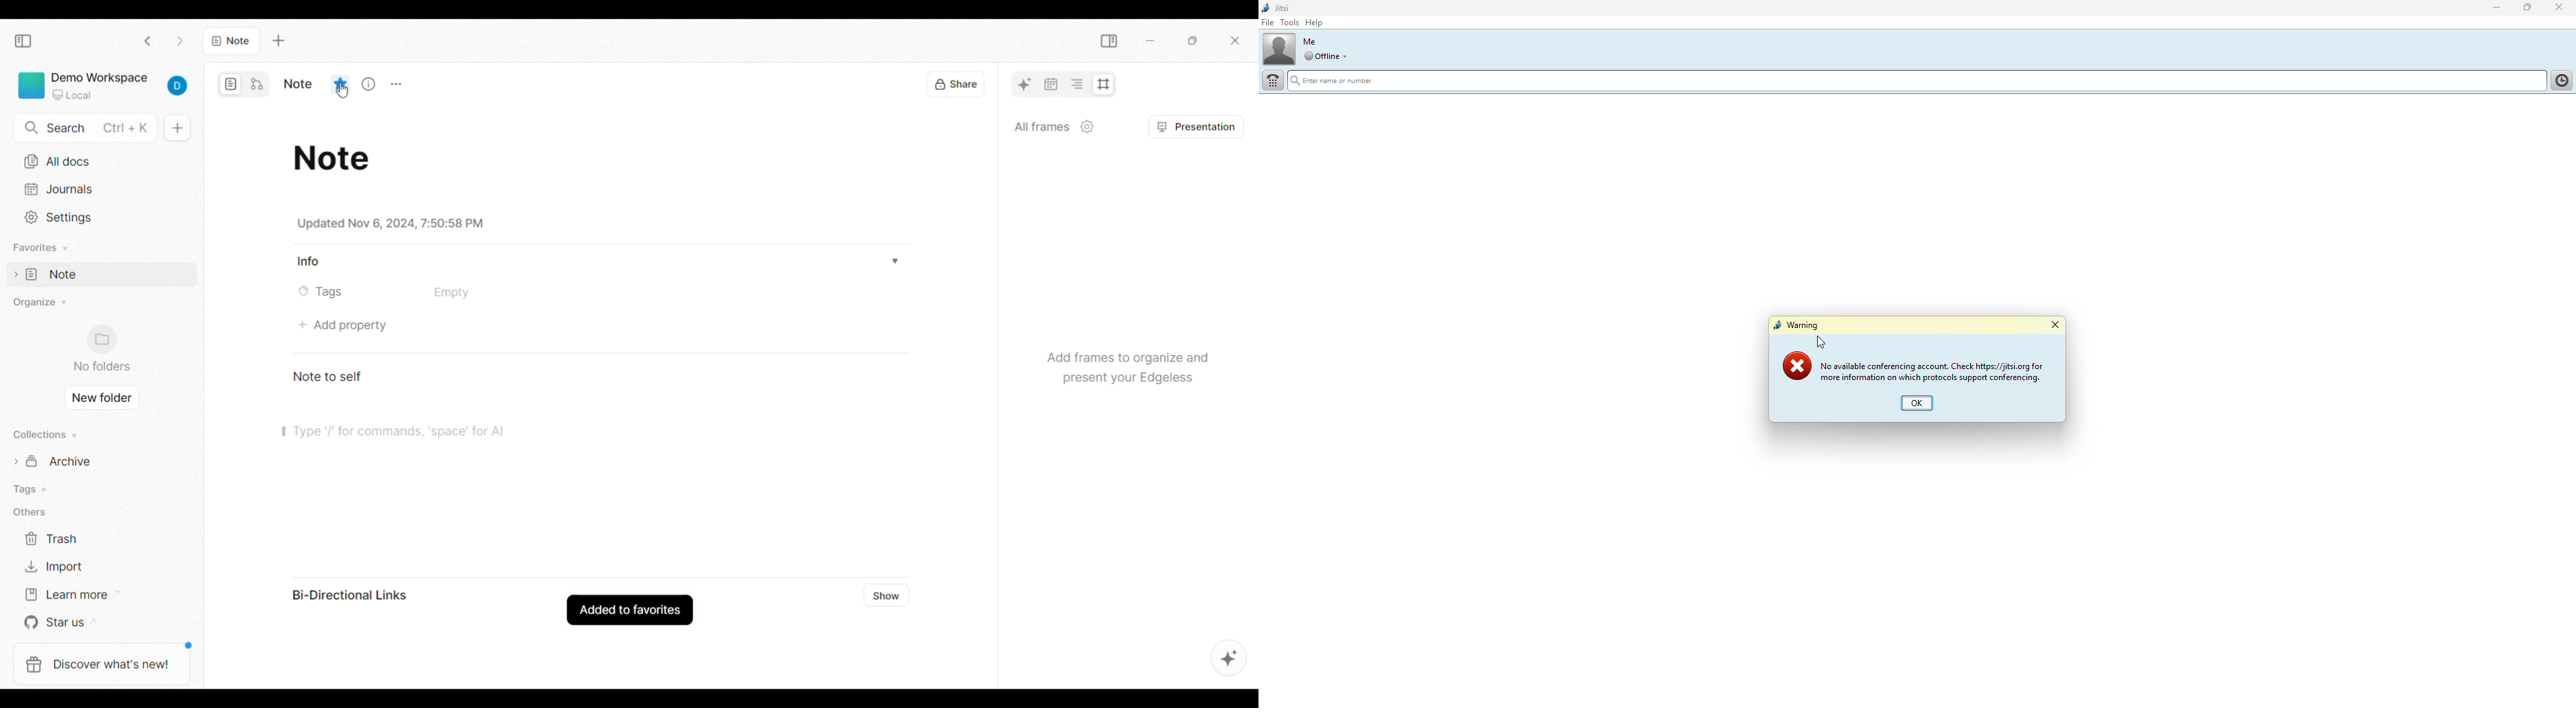 This screenshot has height=728, width=2576. I want to click on Add new doc, so click(177, 128).